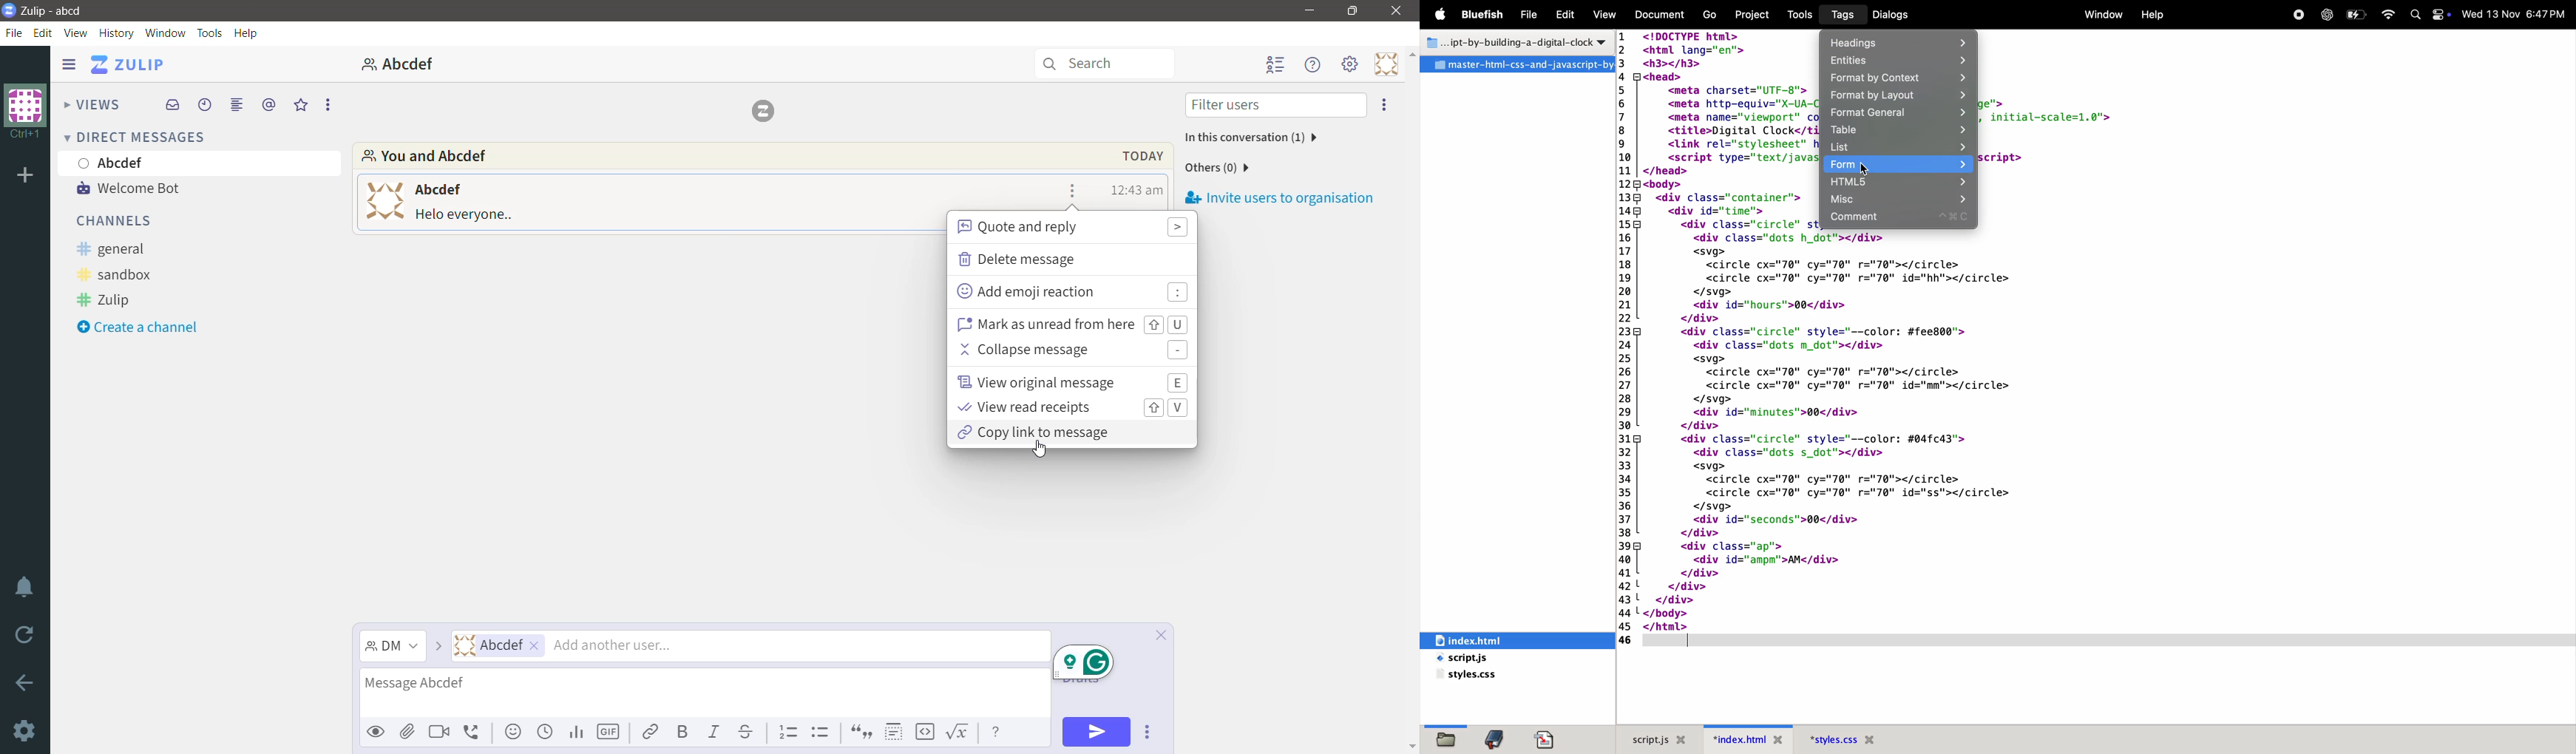 Image resolution: width=2576 pixels, height=756 pixels. What do you see at coordinates (1349, 64) in the screenshot?
I see `Main menu` at bounding box center [1349, 64].